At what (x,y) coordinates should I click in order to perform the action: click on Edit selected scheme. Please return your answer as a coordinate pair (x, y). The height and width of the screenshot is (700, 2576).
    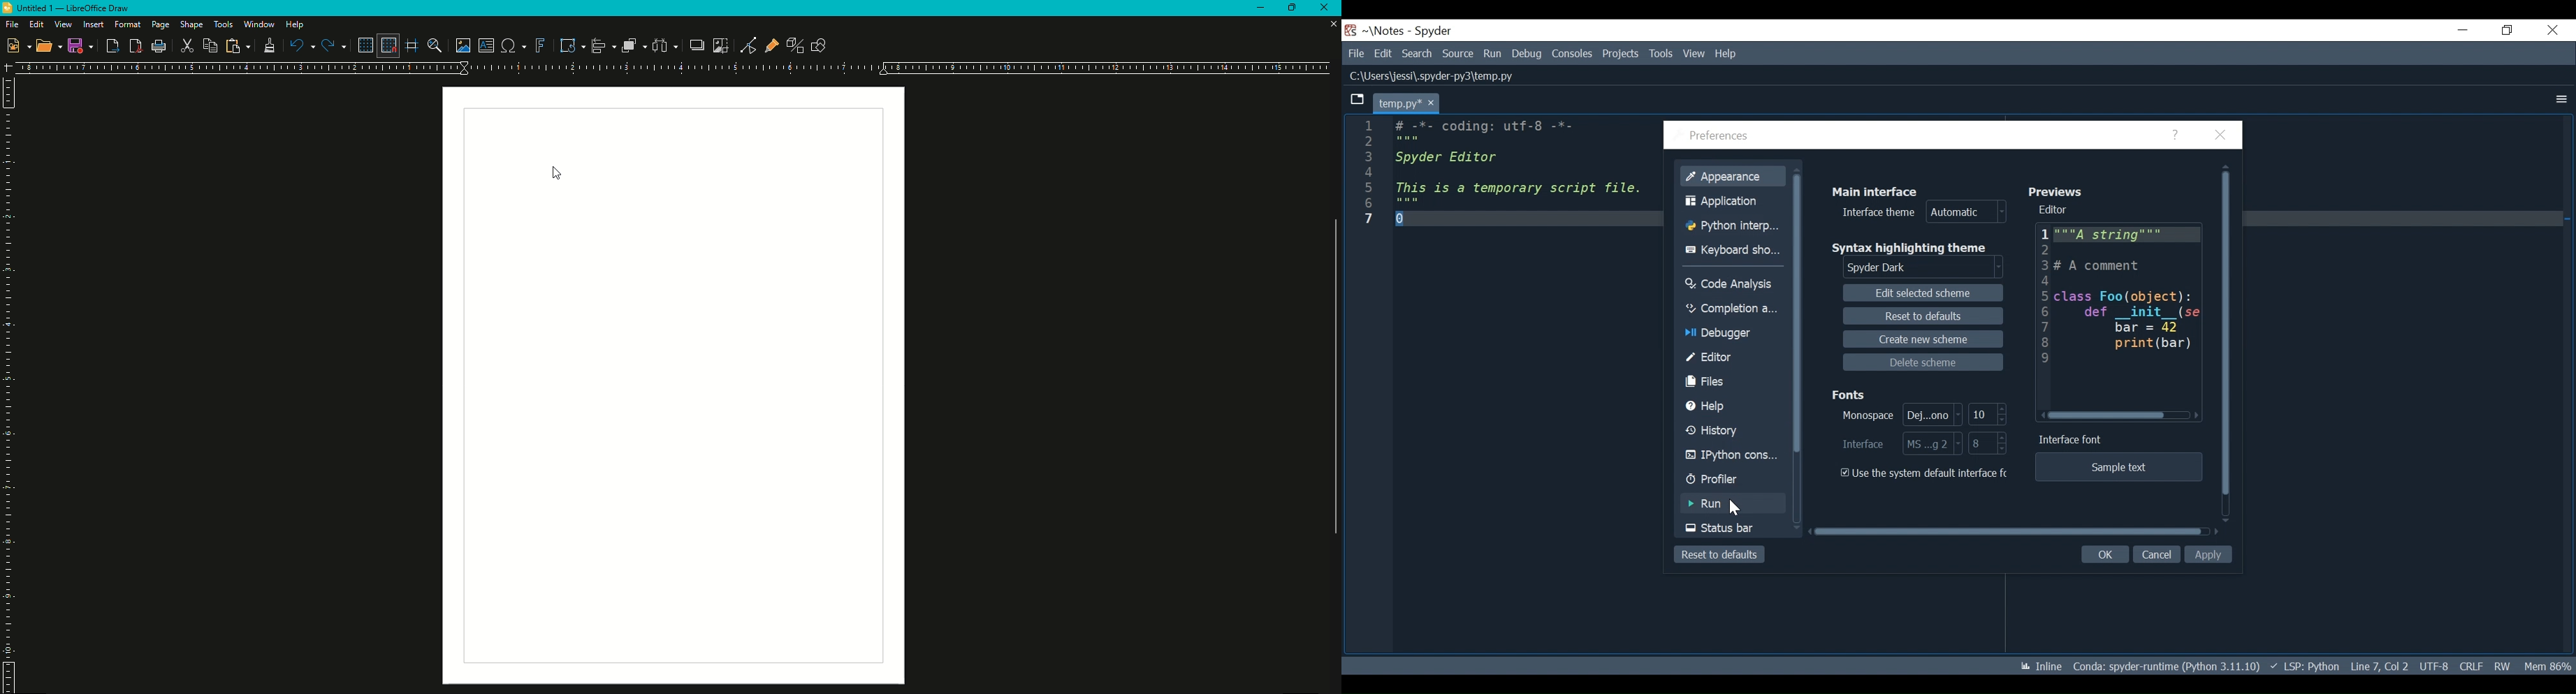
    Looking at the image, I should click on (1925, 294).